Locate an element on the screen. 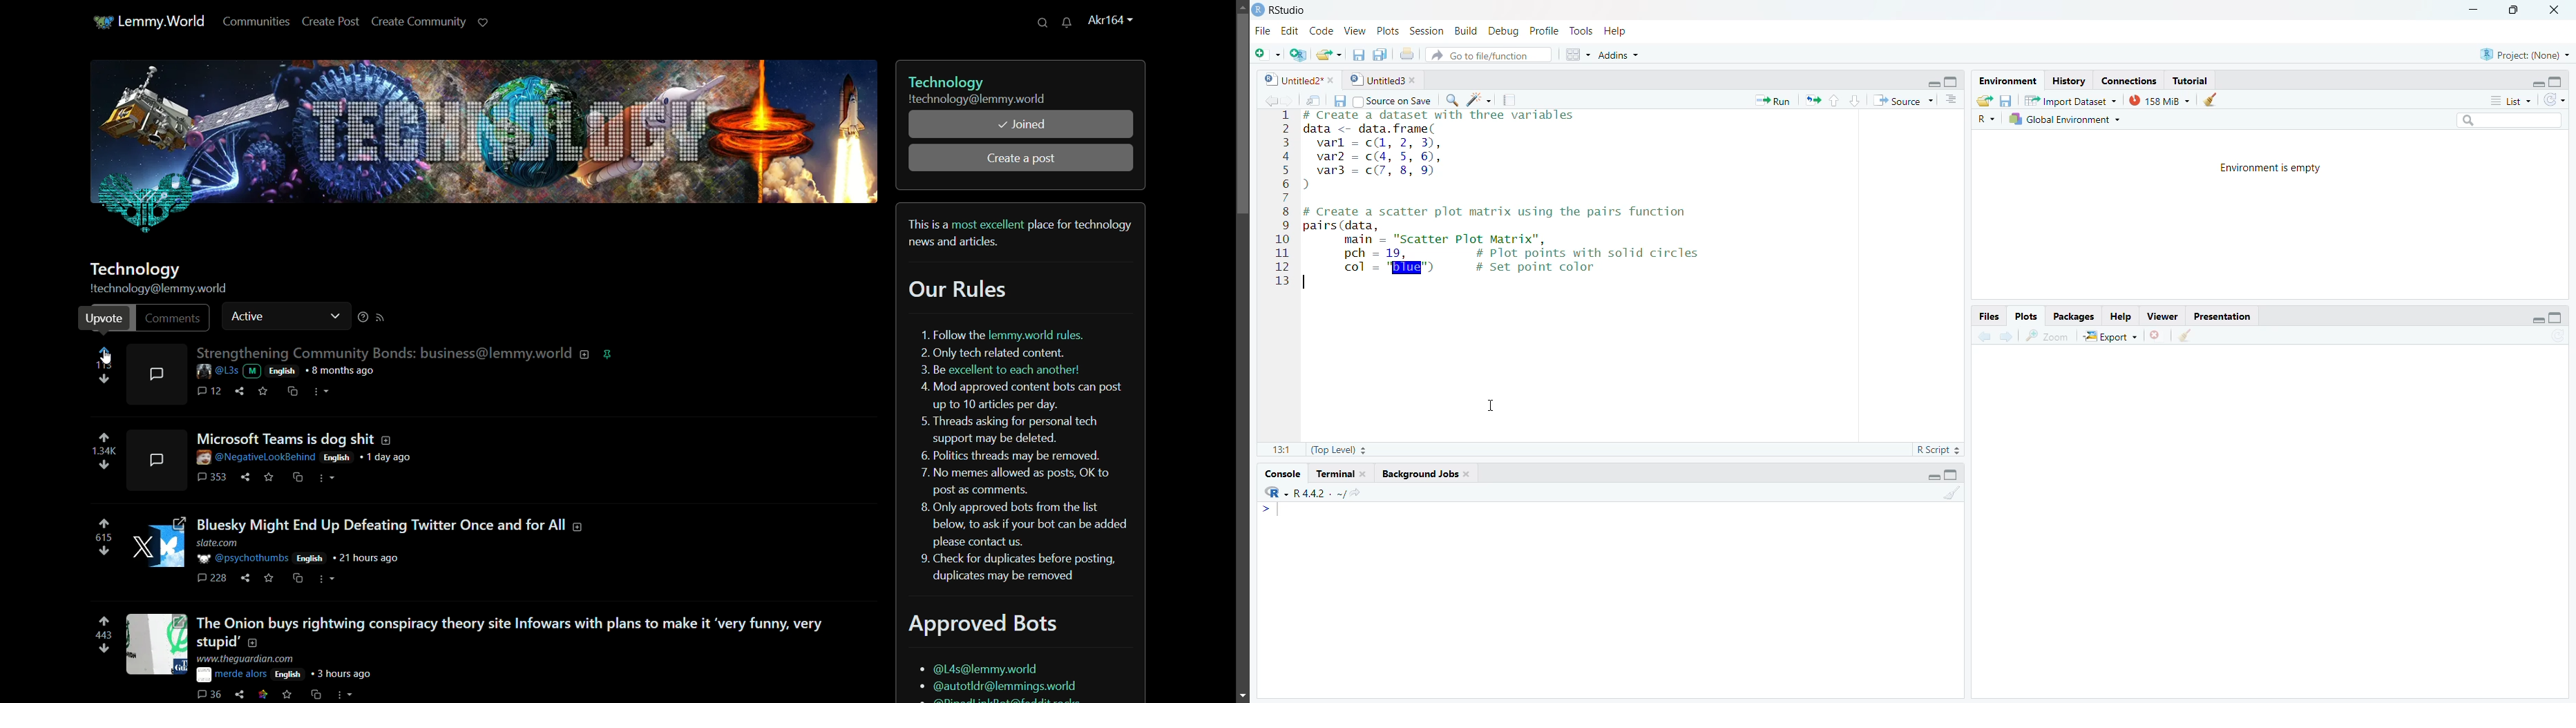  Choose language is located at coordinates (1987, 118).